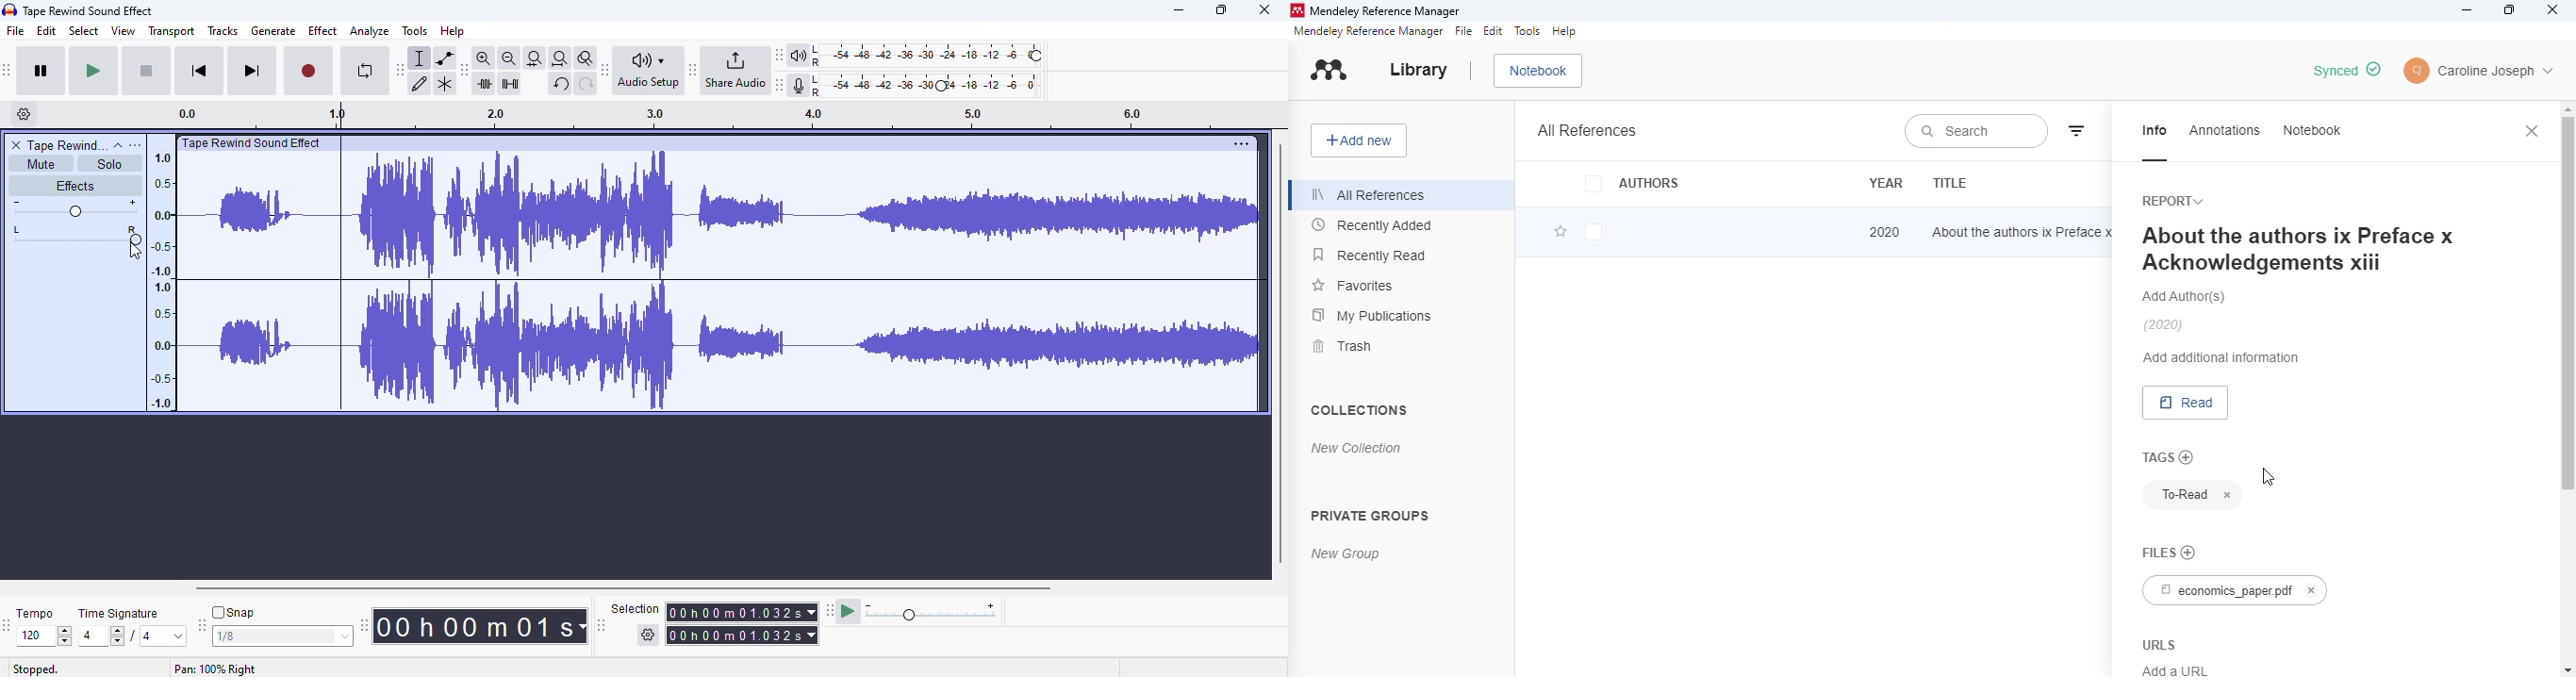  I want to click on annotations, so click(2224, 129).